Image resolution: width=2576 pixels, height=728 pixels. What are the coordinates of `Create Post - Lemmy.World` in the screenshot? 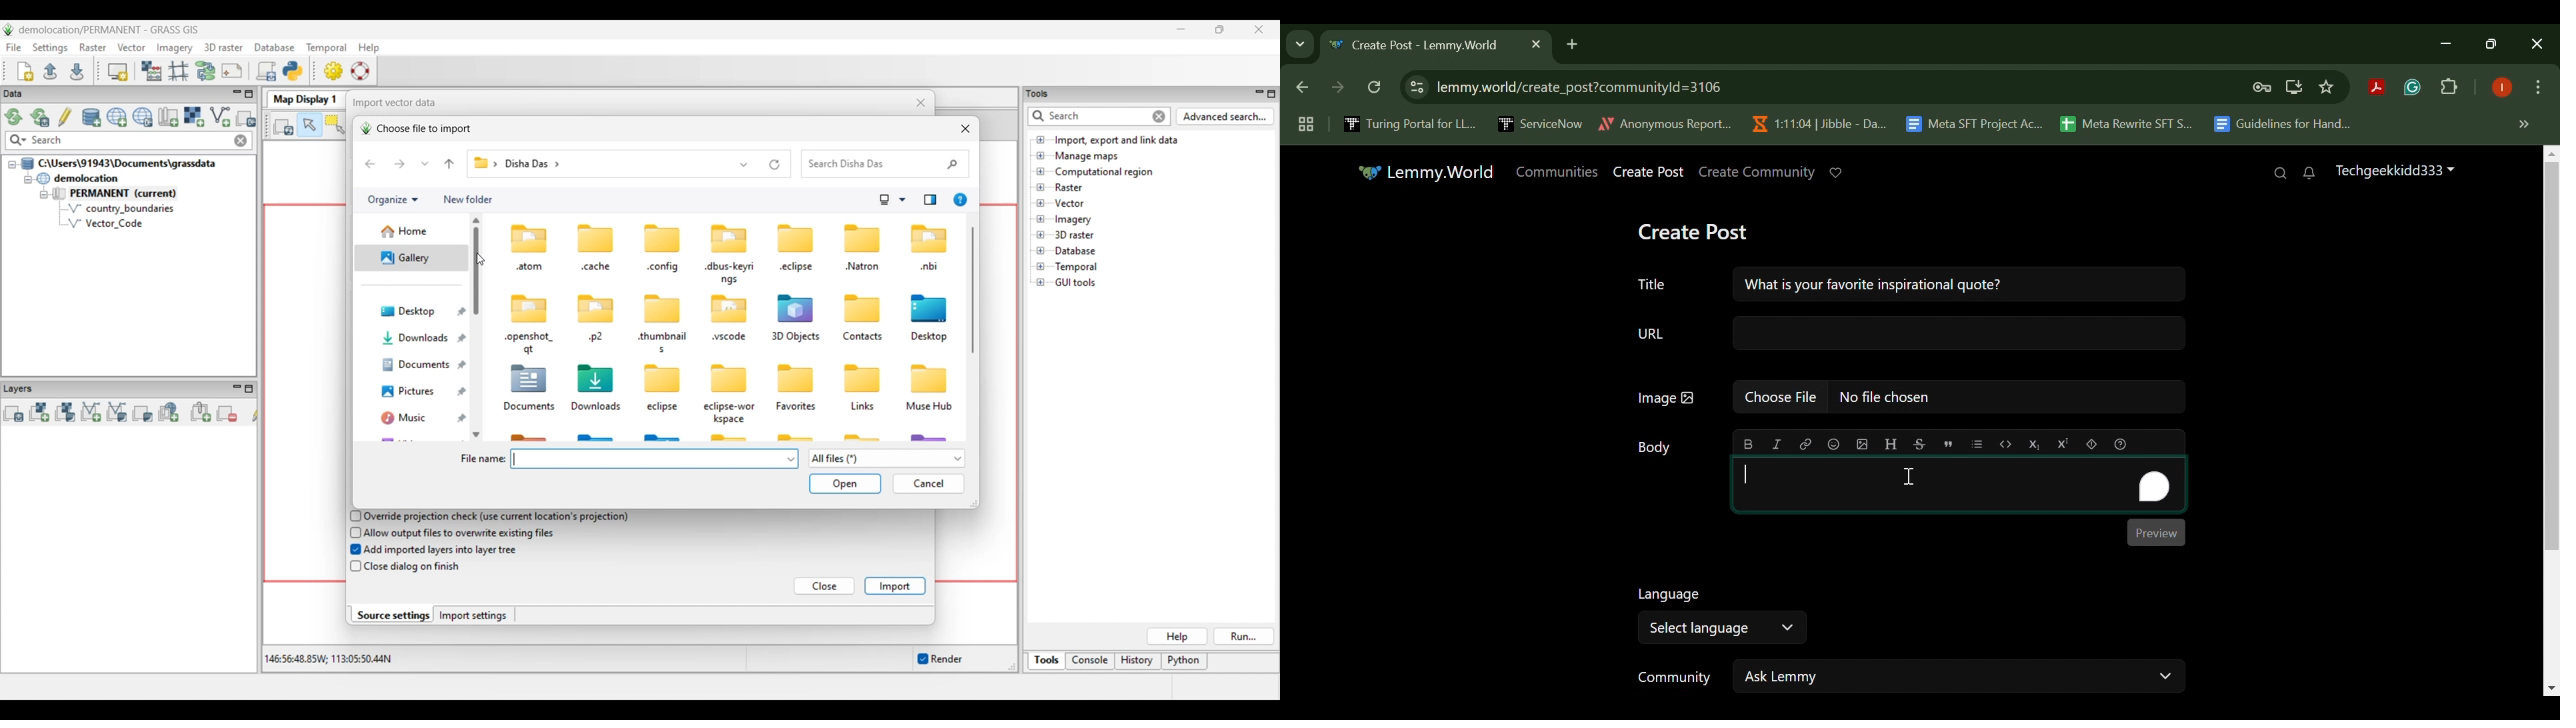 It's located at (1418, 46).